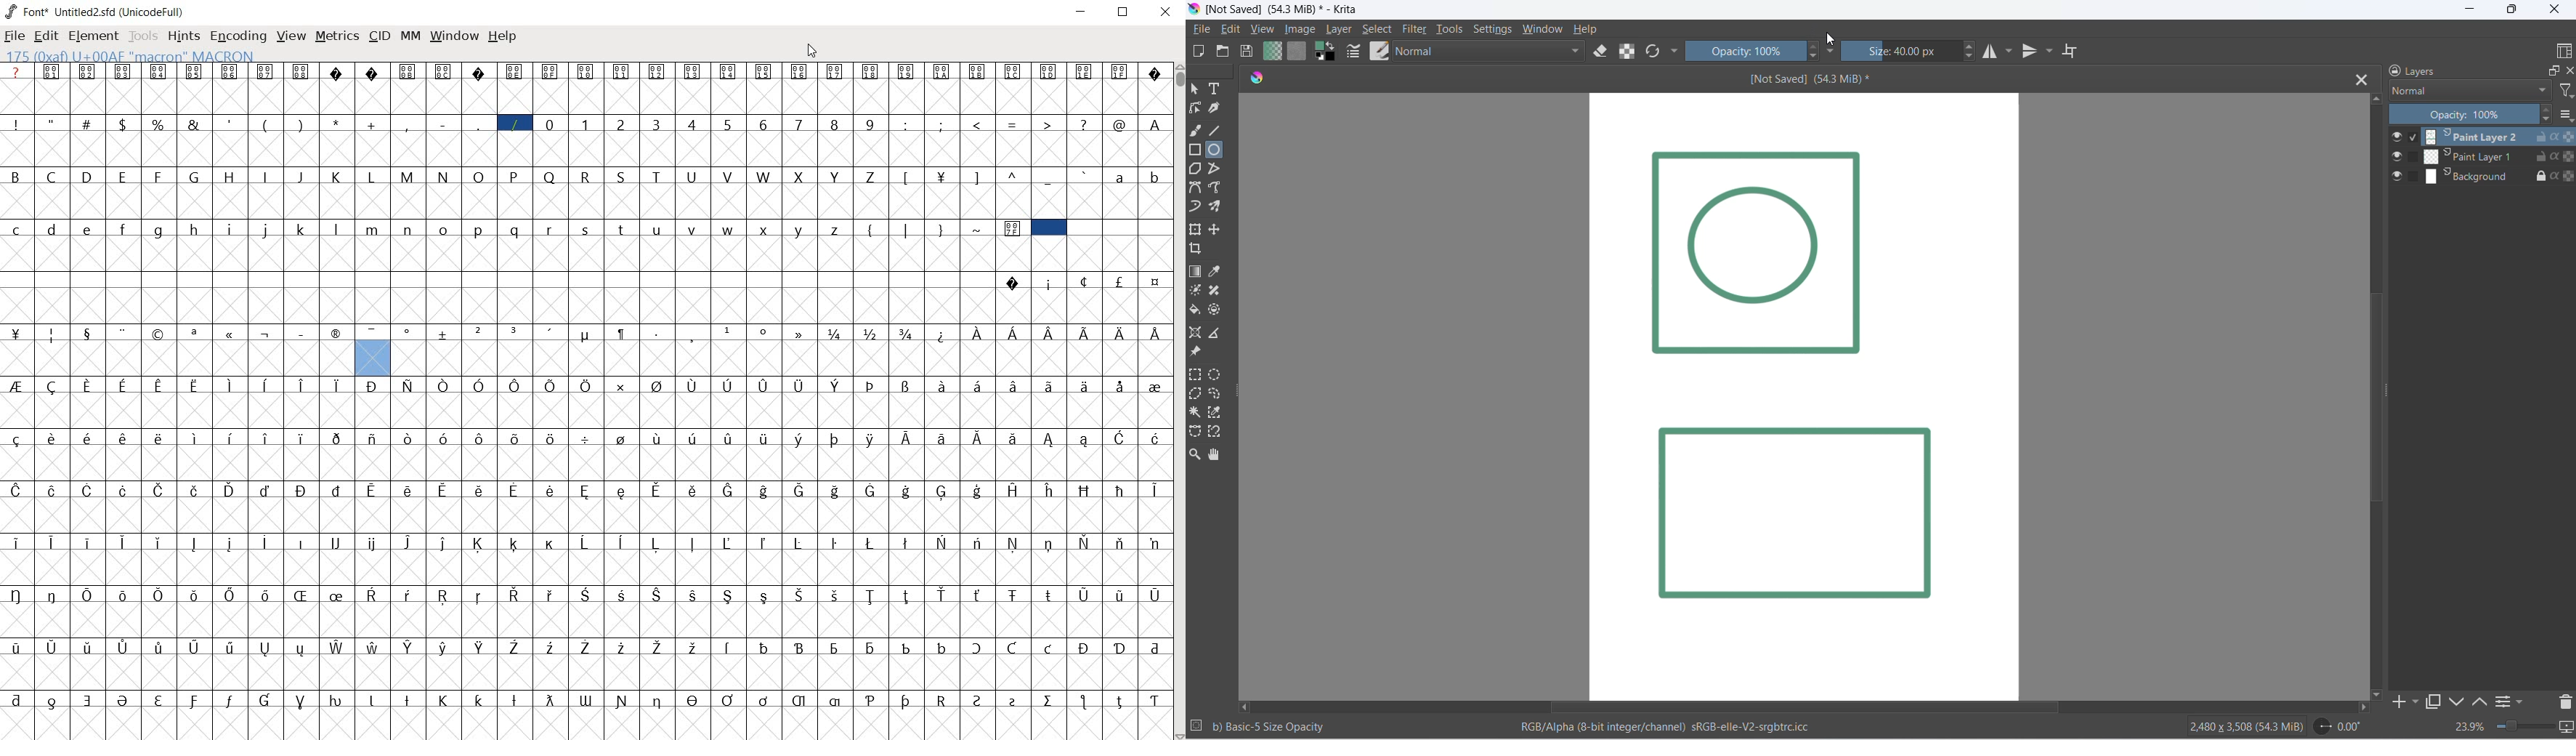 The height and width of the screenshot is (756, 2576). Describe the element at coordinates (1085, 175) in the screenshot. I see ``` at that location.